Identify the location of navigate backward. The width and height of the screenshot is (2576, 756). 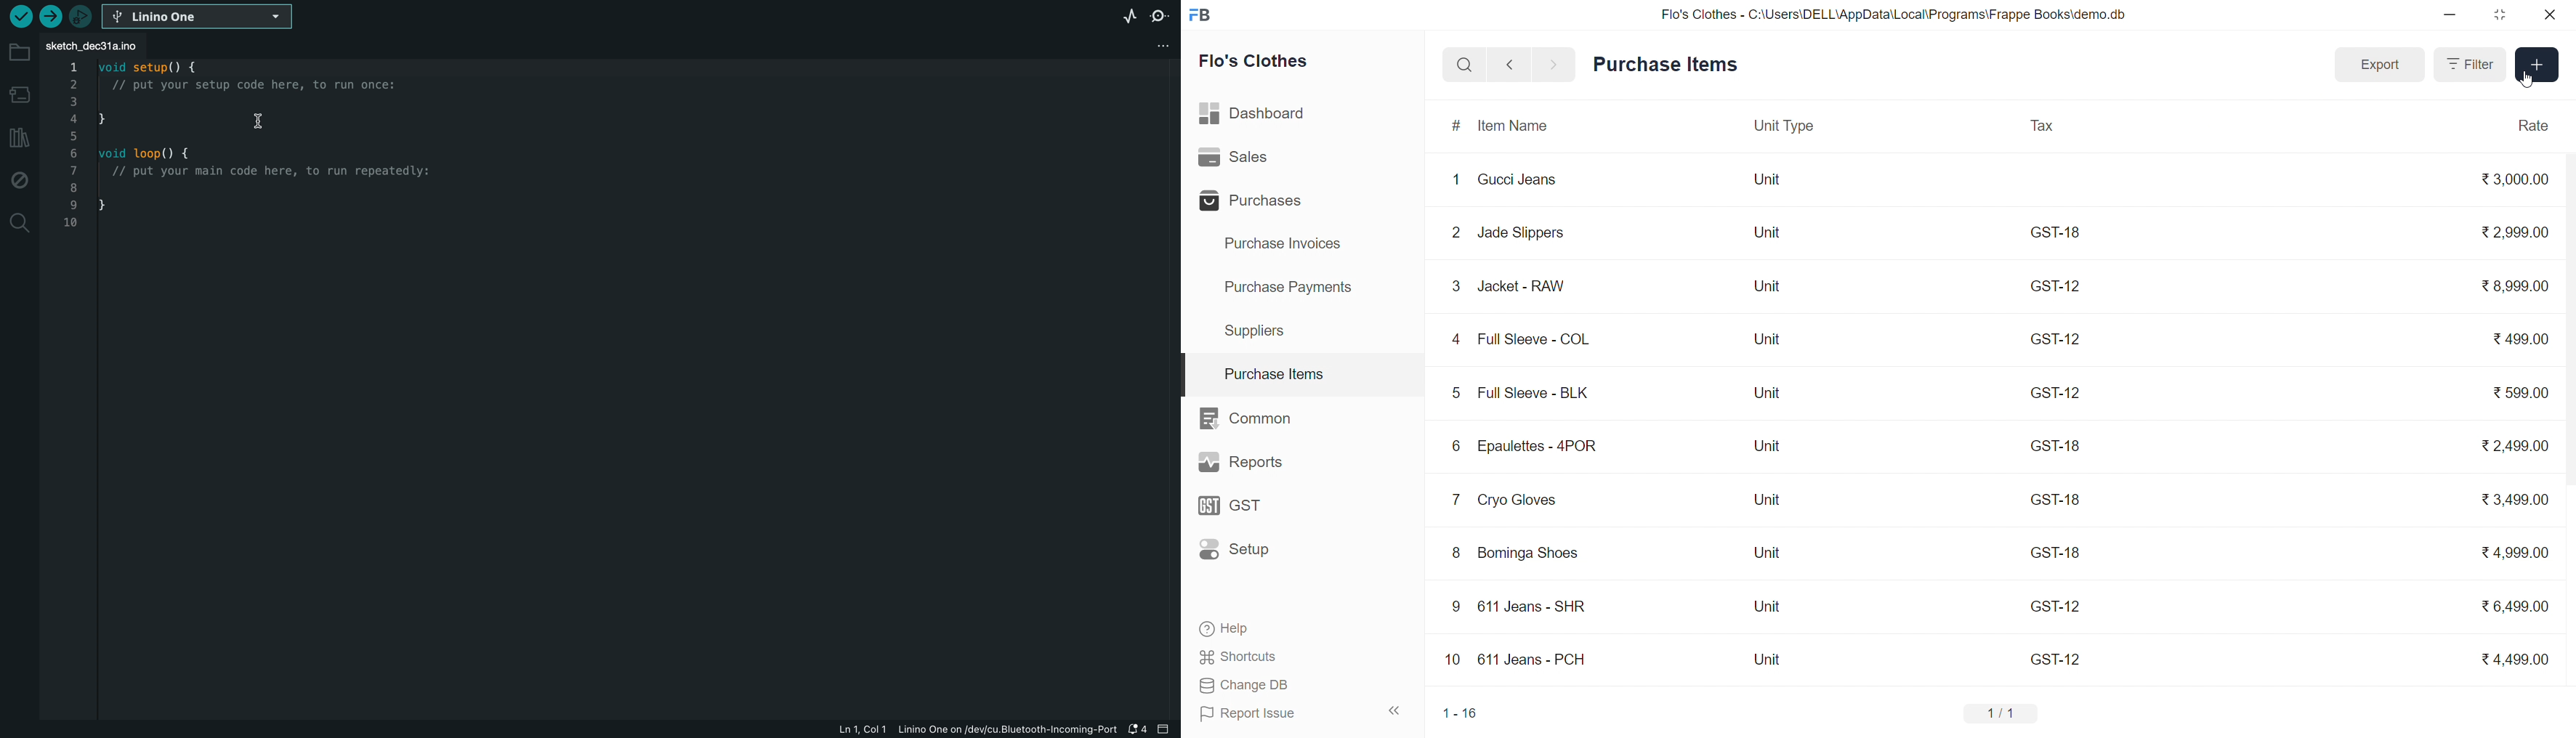
(1509, 64).